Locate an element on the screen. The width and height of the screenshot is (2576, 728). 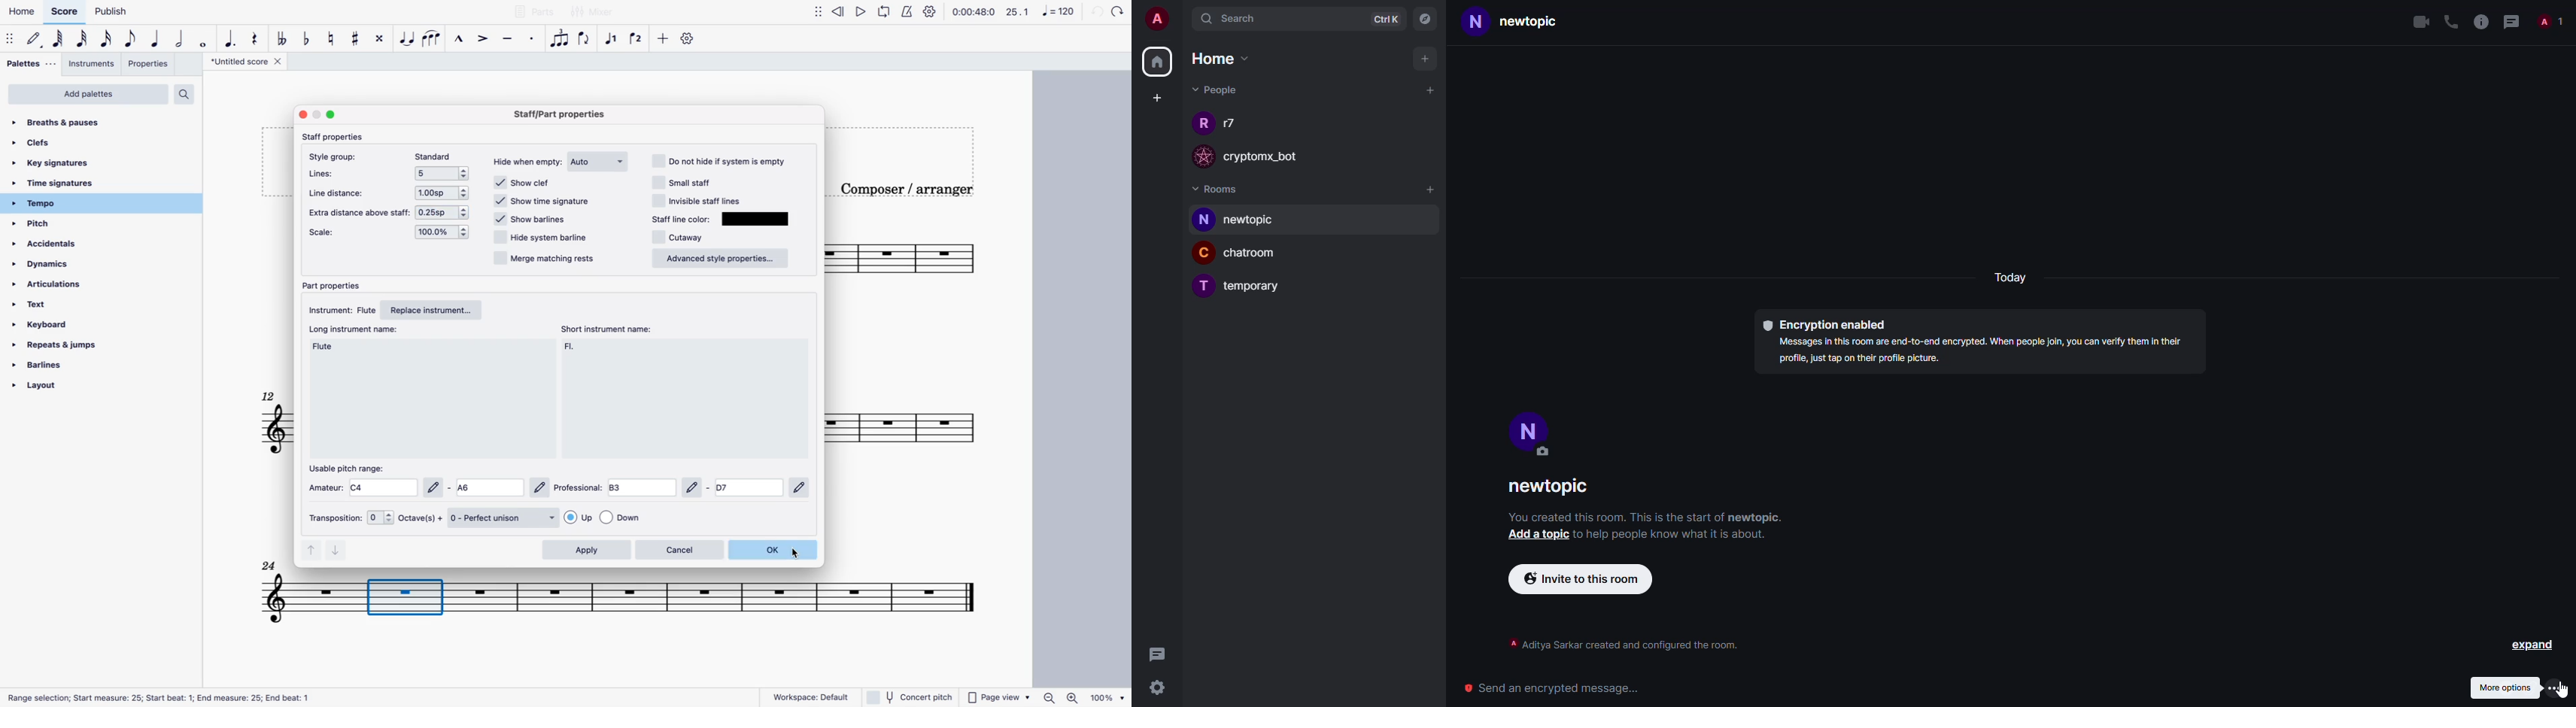
professional is located at coordinates (685, 487).